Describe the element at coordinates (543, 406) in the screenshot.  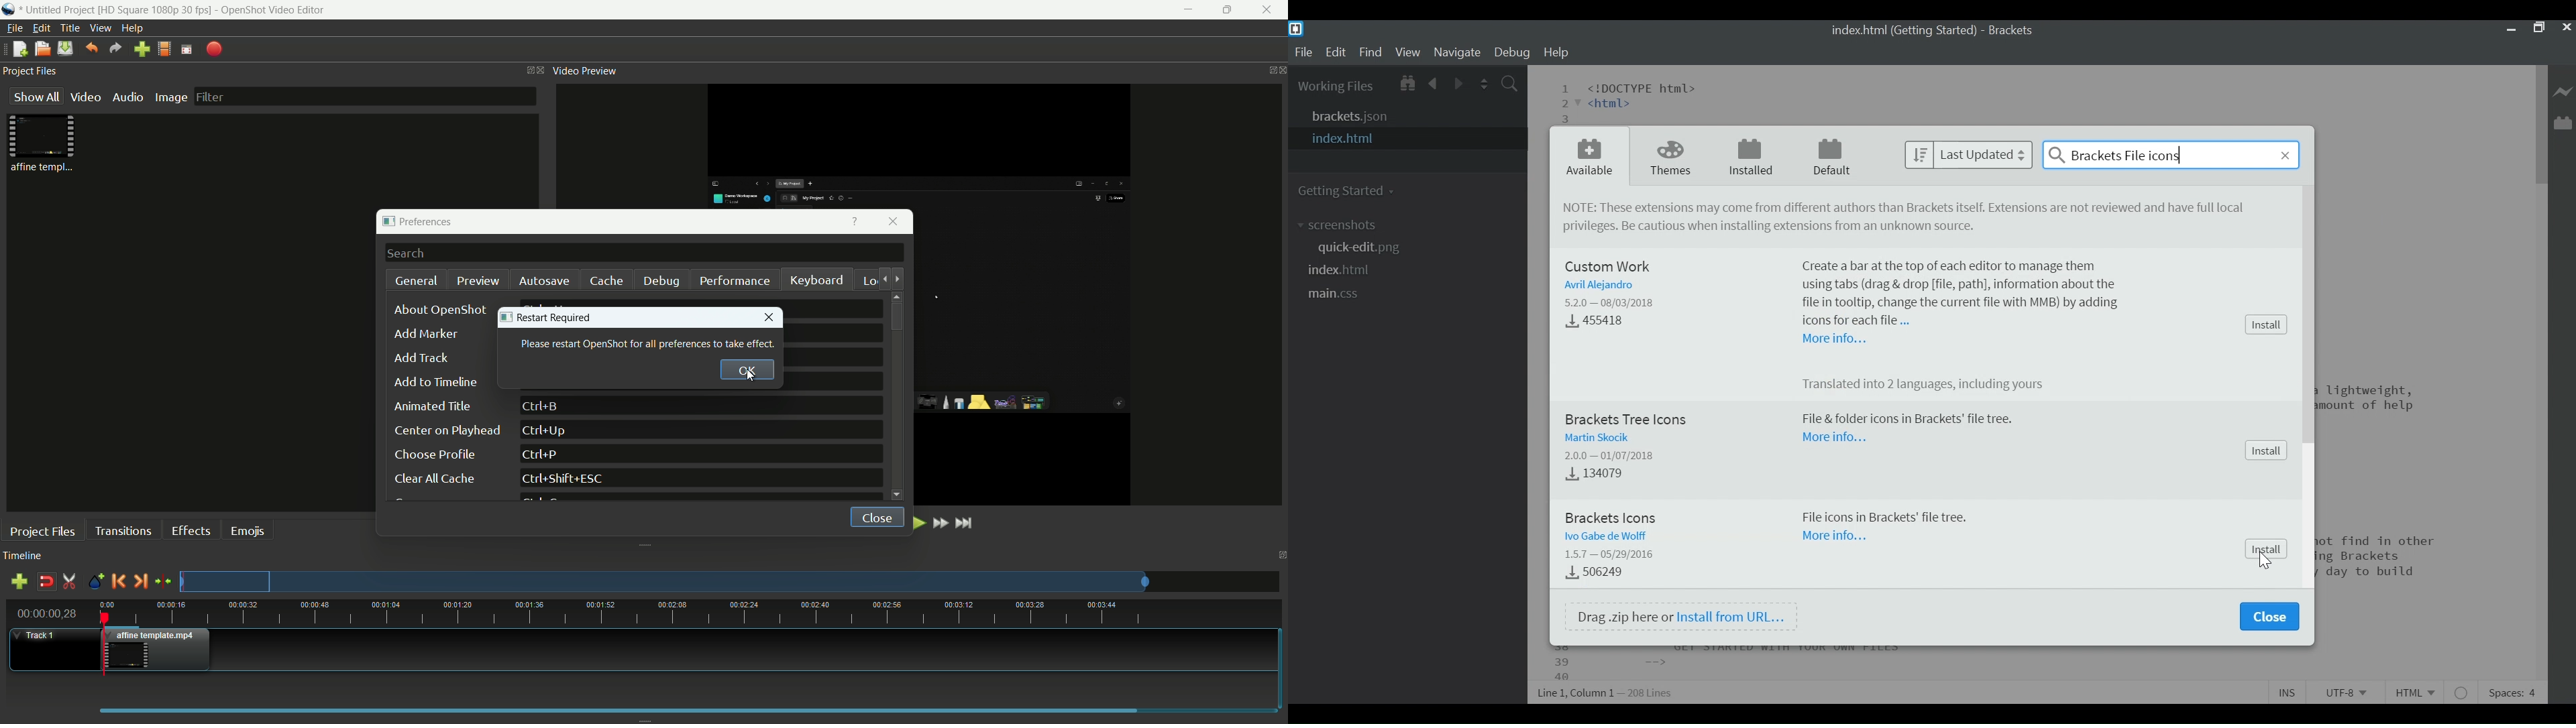
I see `keyboard shortcut` at that location.